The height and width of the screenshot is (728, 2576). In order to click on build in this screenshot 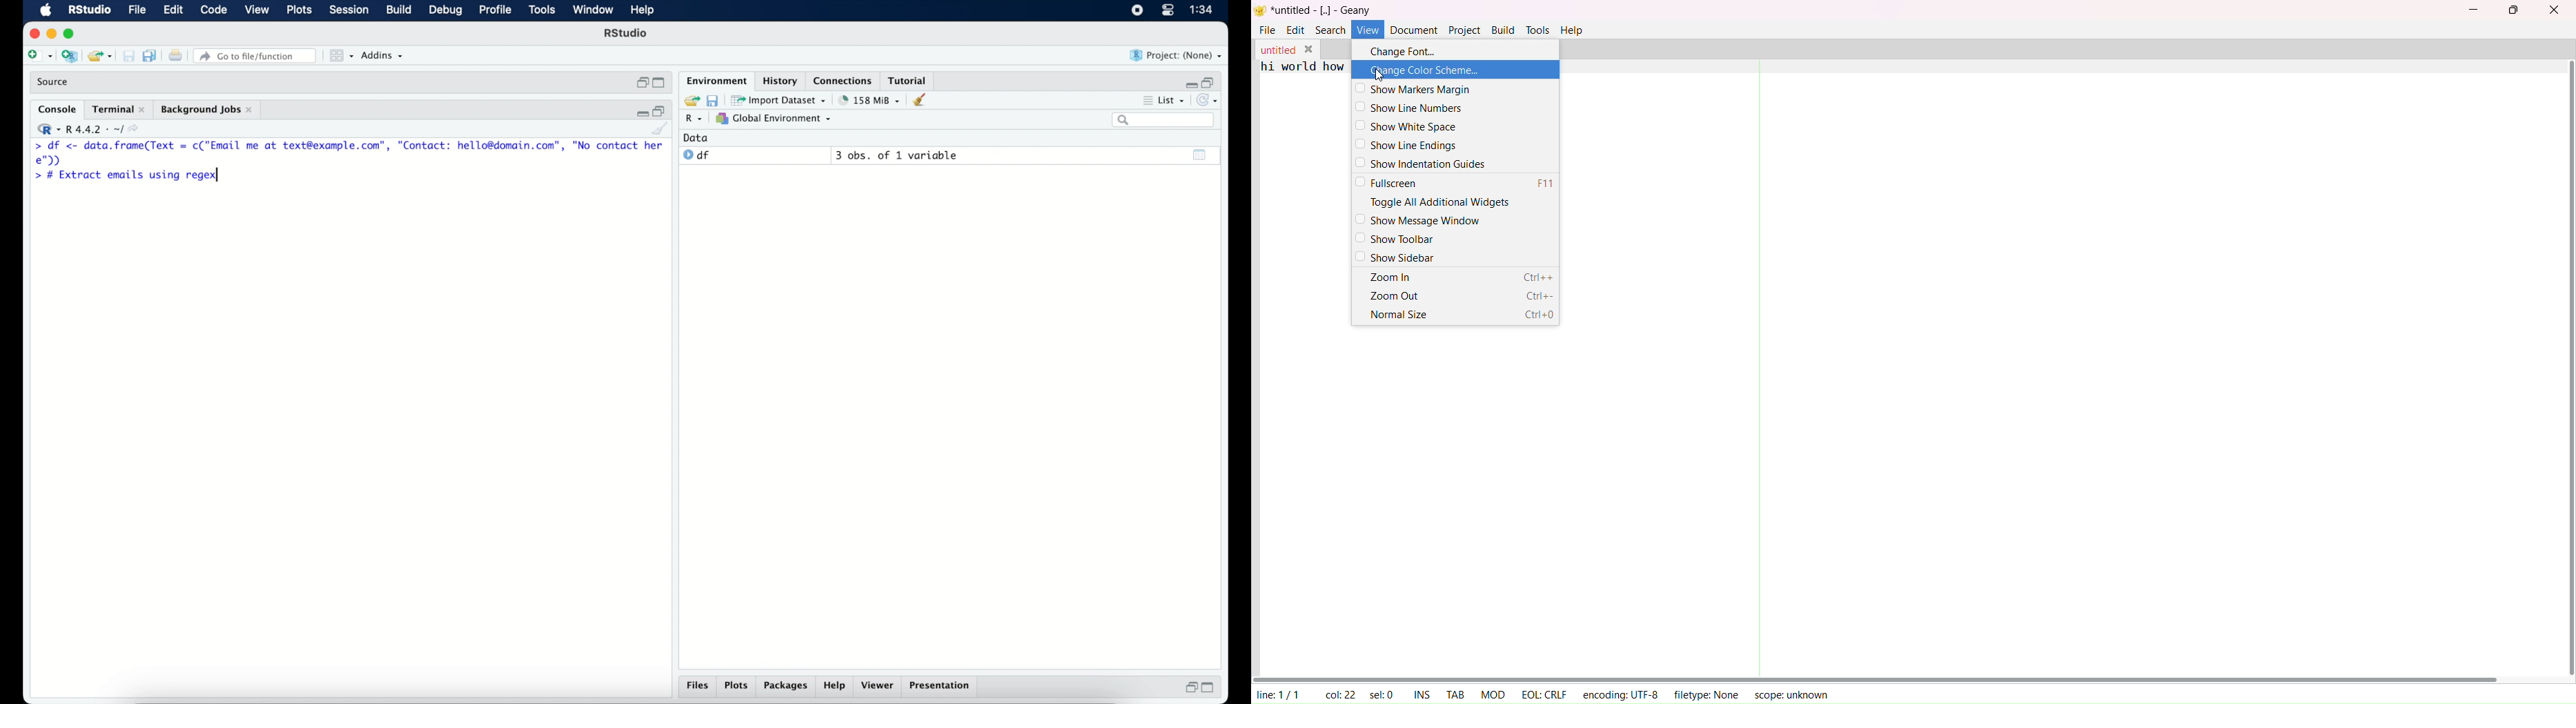, I will do `click(400, 10)`.